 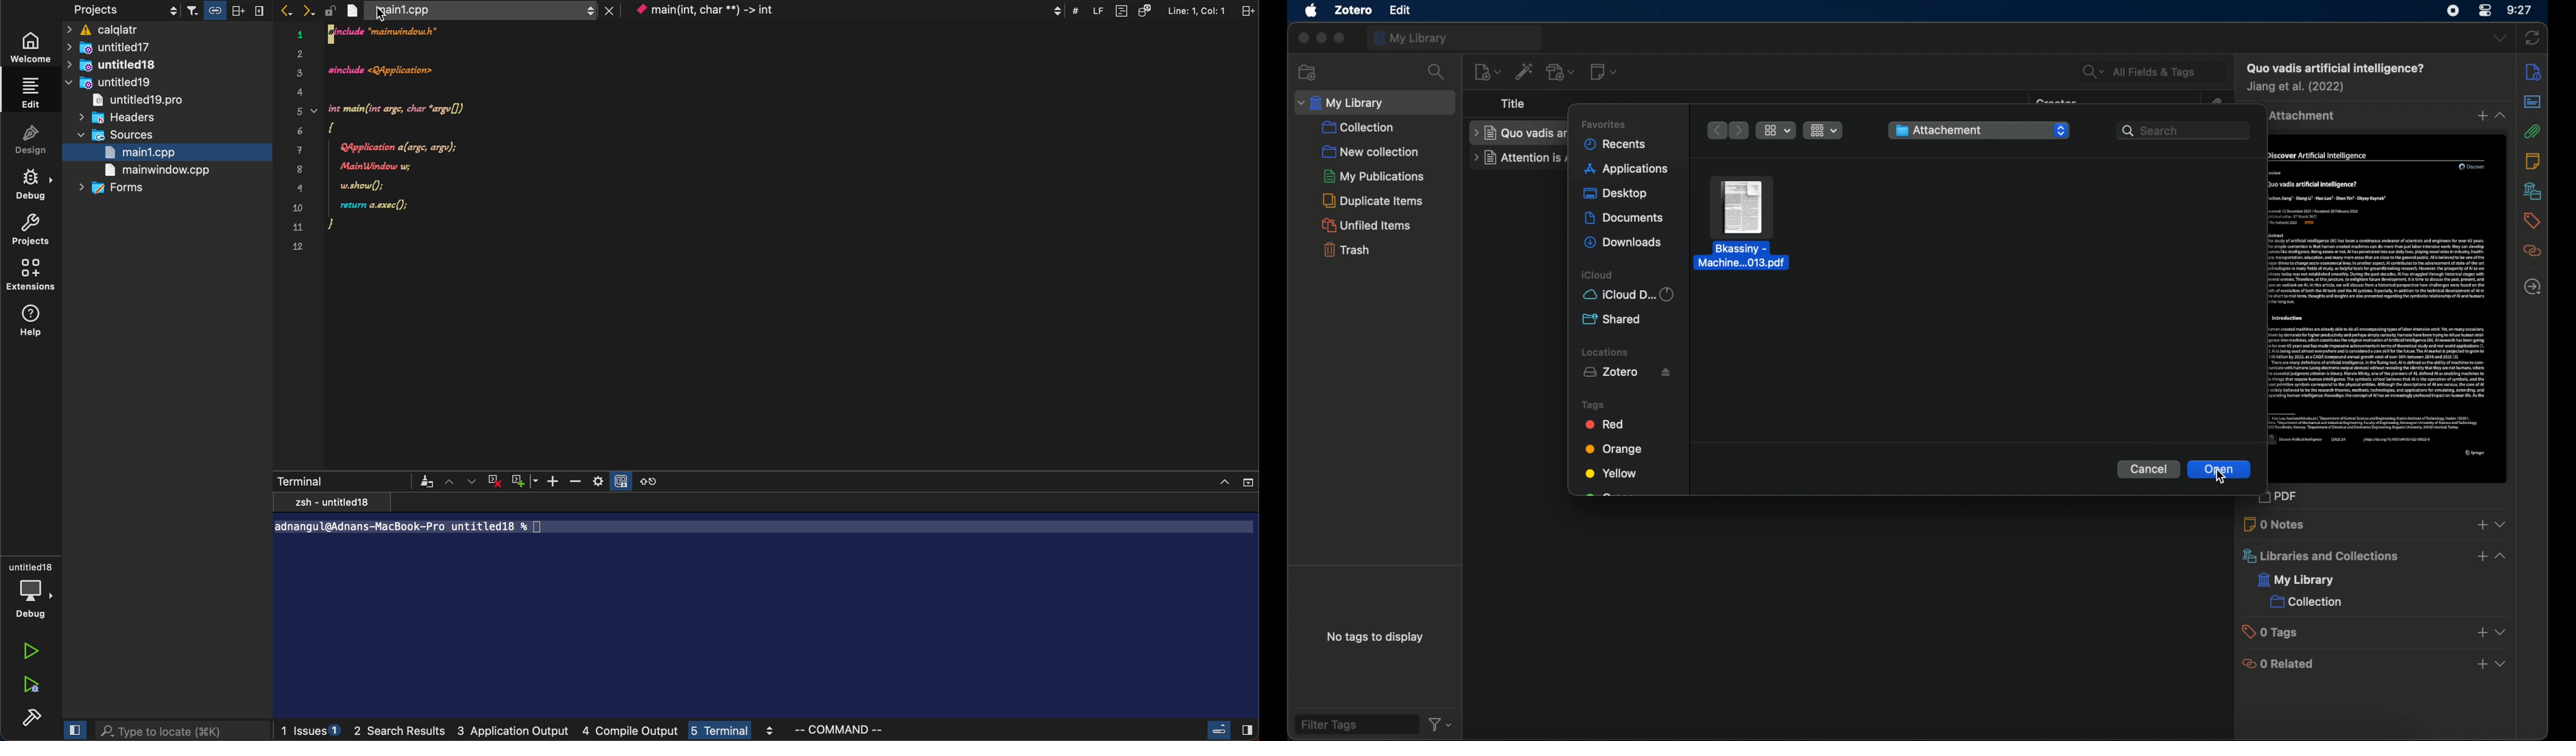 I want to click on applications, so click(x=1627, y=169).